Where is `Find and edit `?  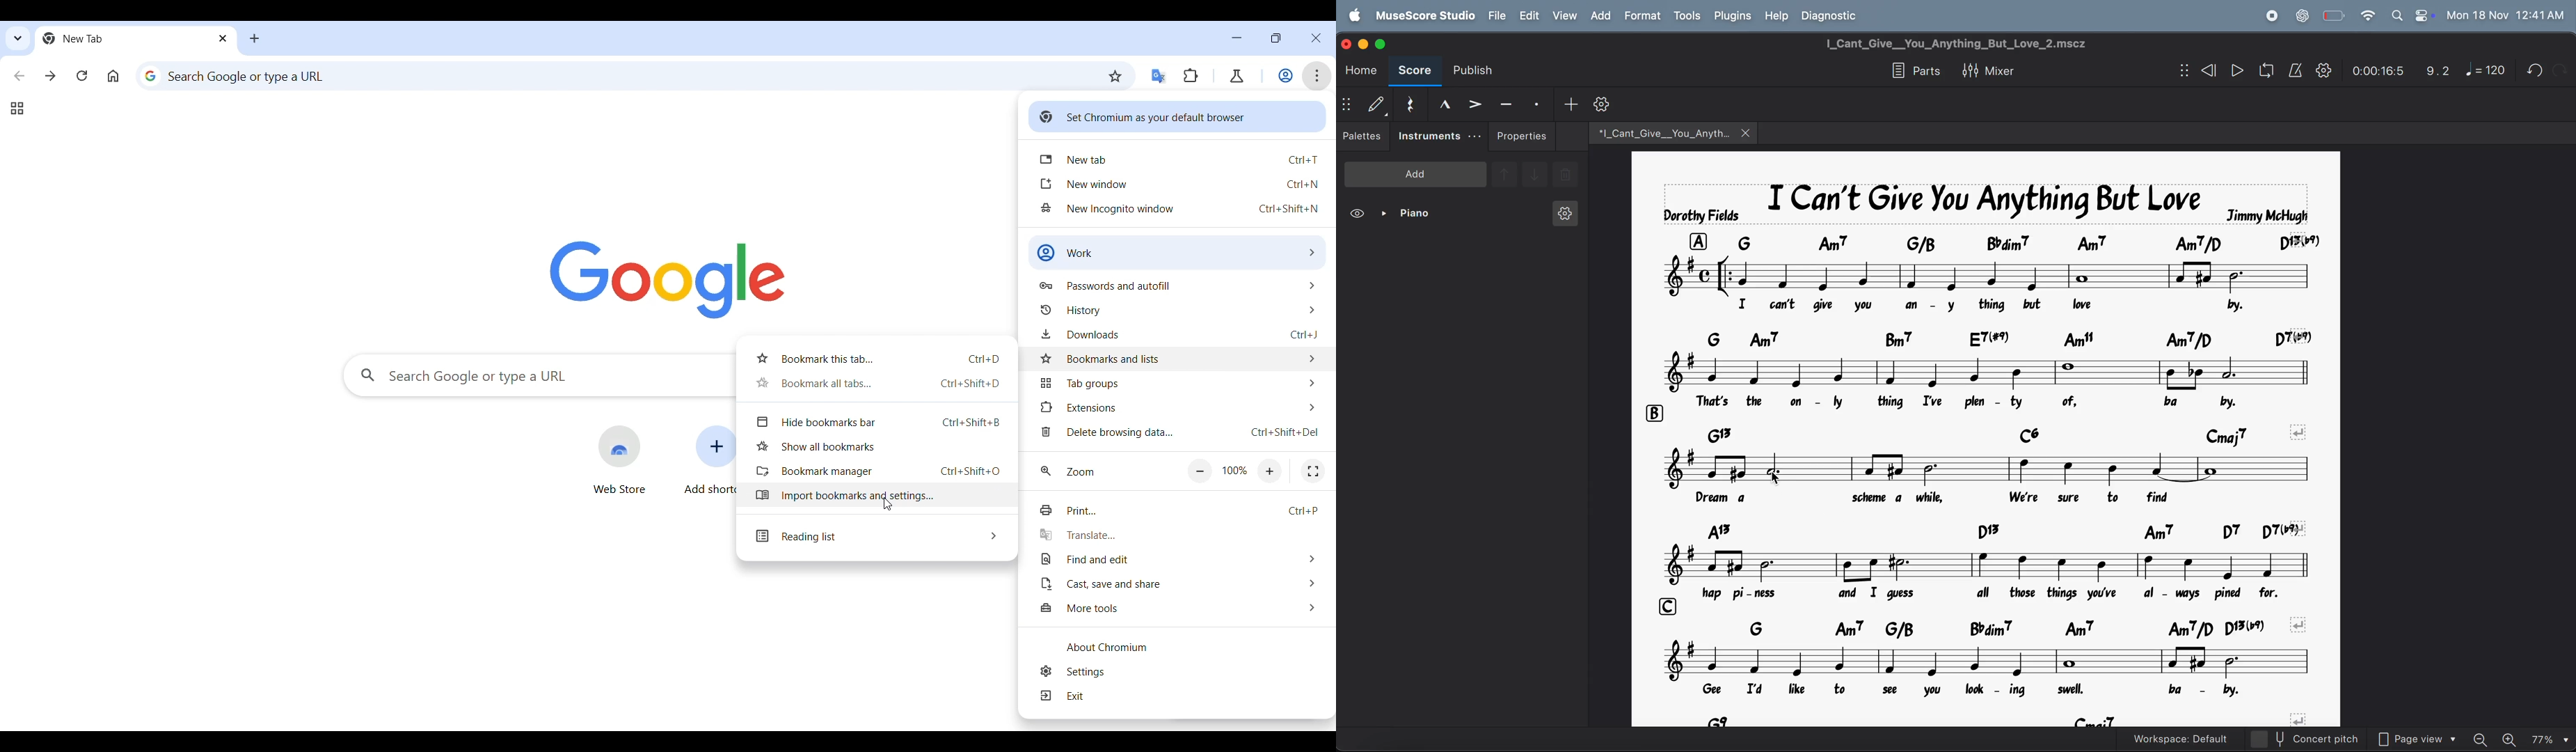
Find and edit  is located at coordinates (1179, 559).